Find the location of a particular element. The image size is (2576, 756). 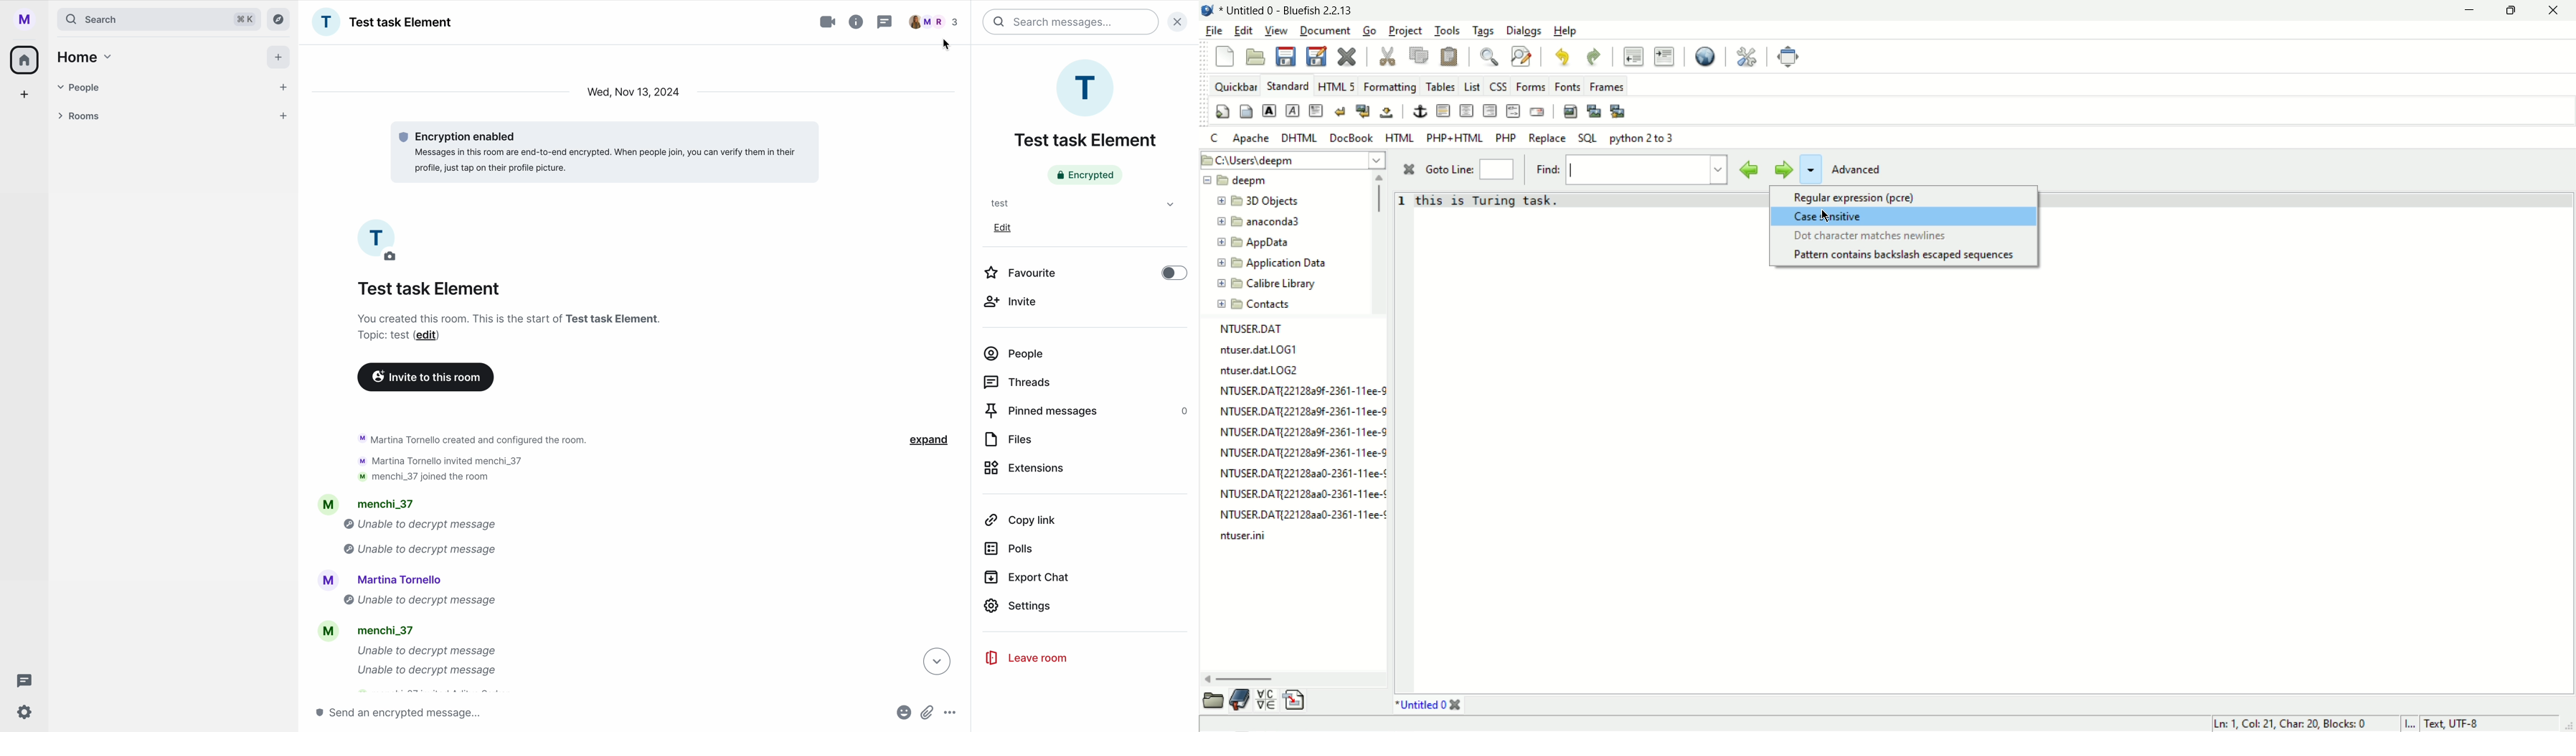

maximize is located at coordinates (2514, 12).